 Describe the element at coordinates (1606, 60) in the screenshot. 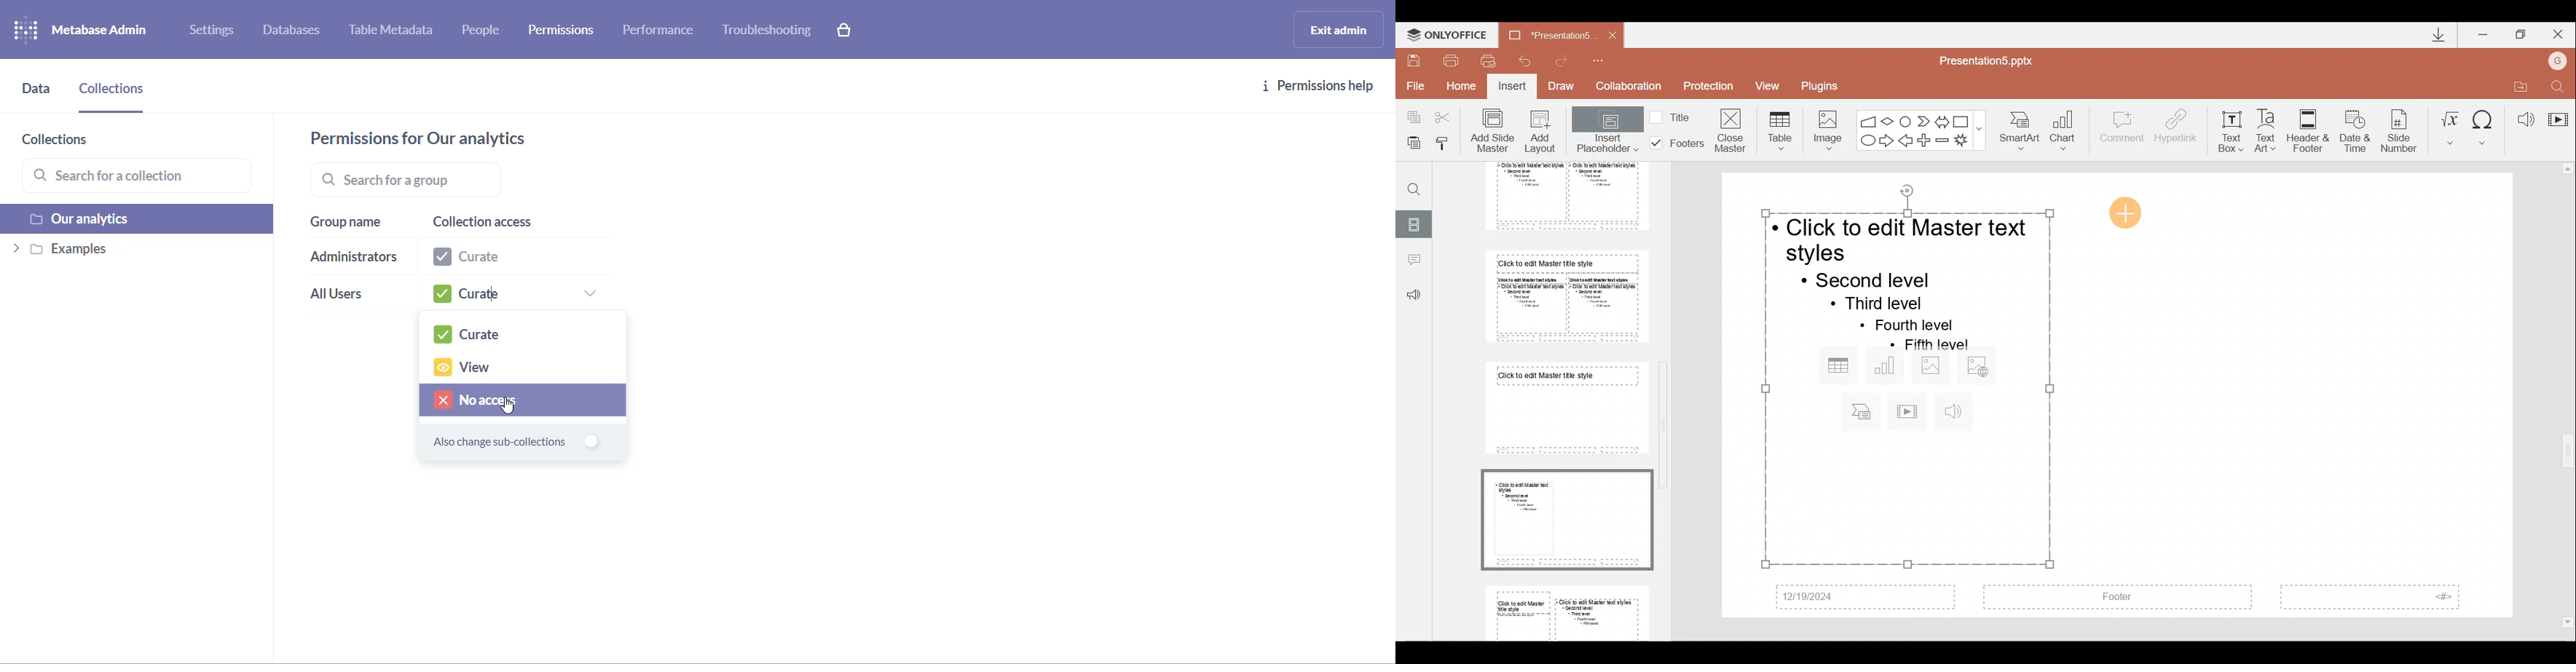

I see `Customize quick access toolbar` at that location.